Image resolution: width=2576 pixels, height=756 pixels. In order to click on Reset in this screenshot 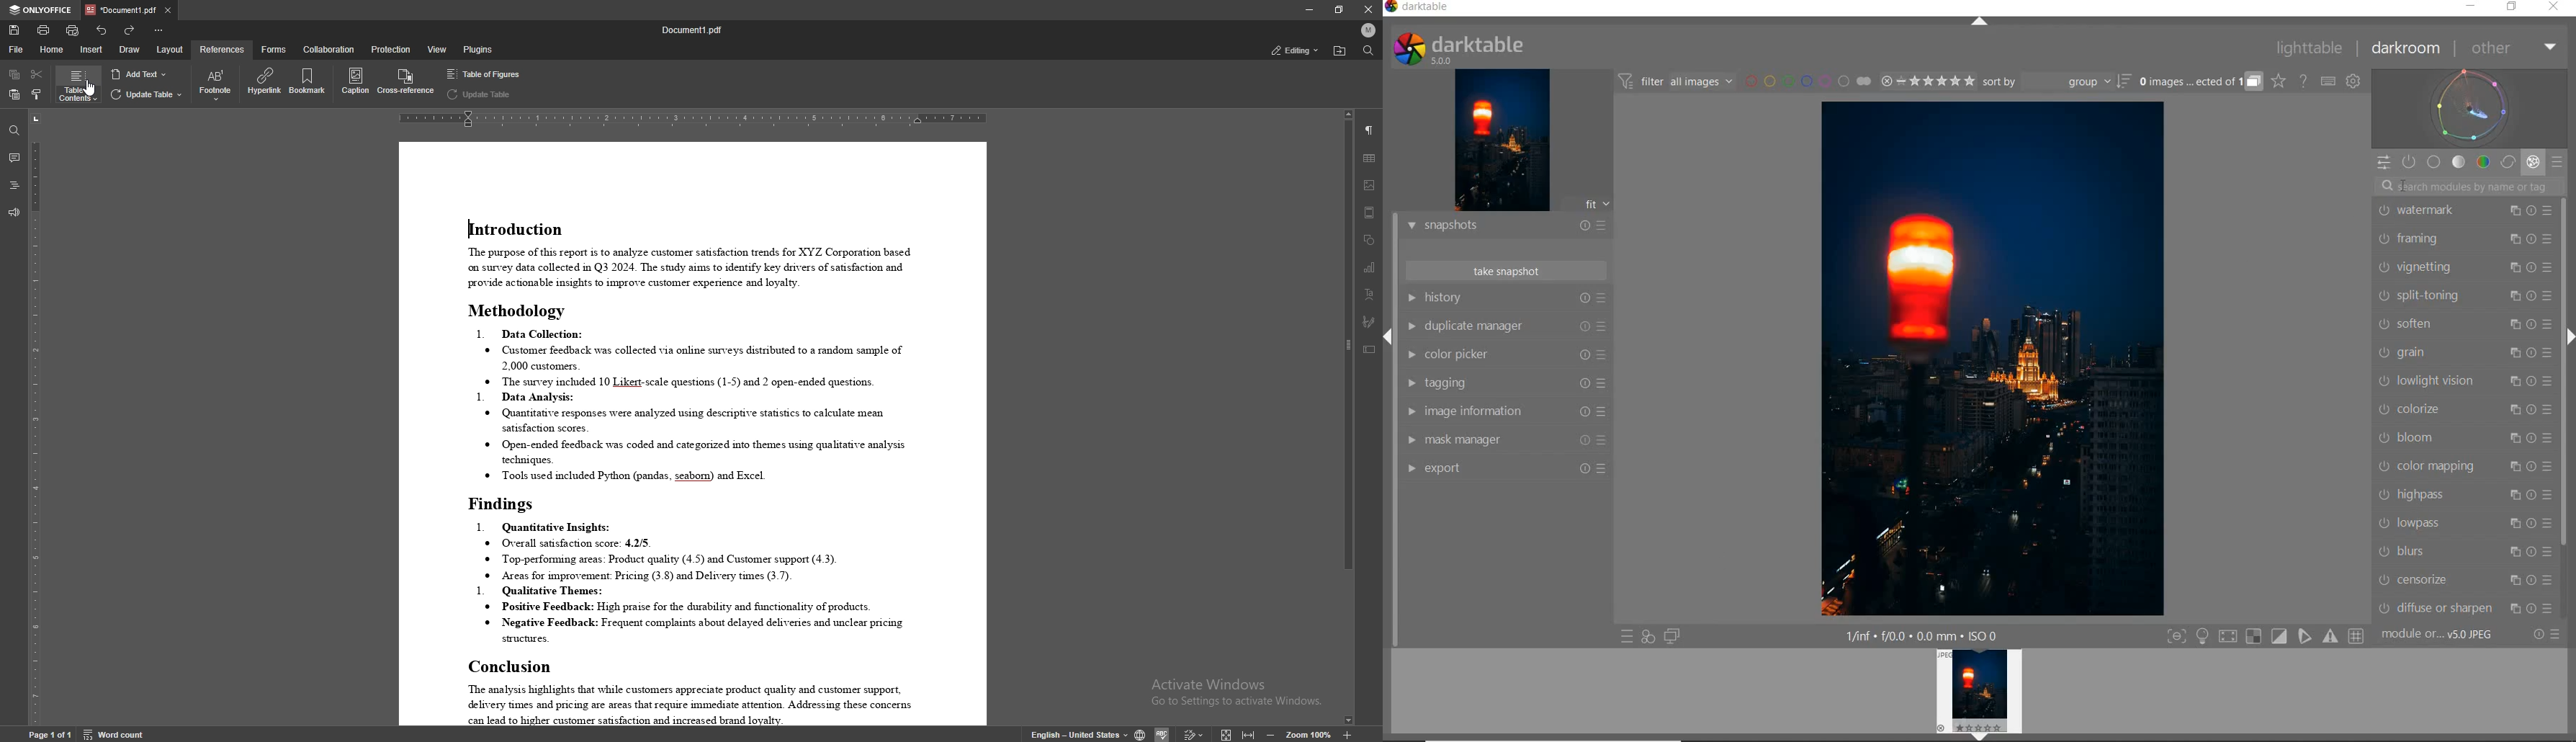, I will do `click(2532, 495)`.